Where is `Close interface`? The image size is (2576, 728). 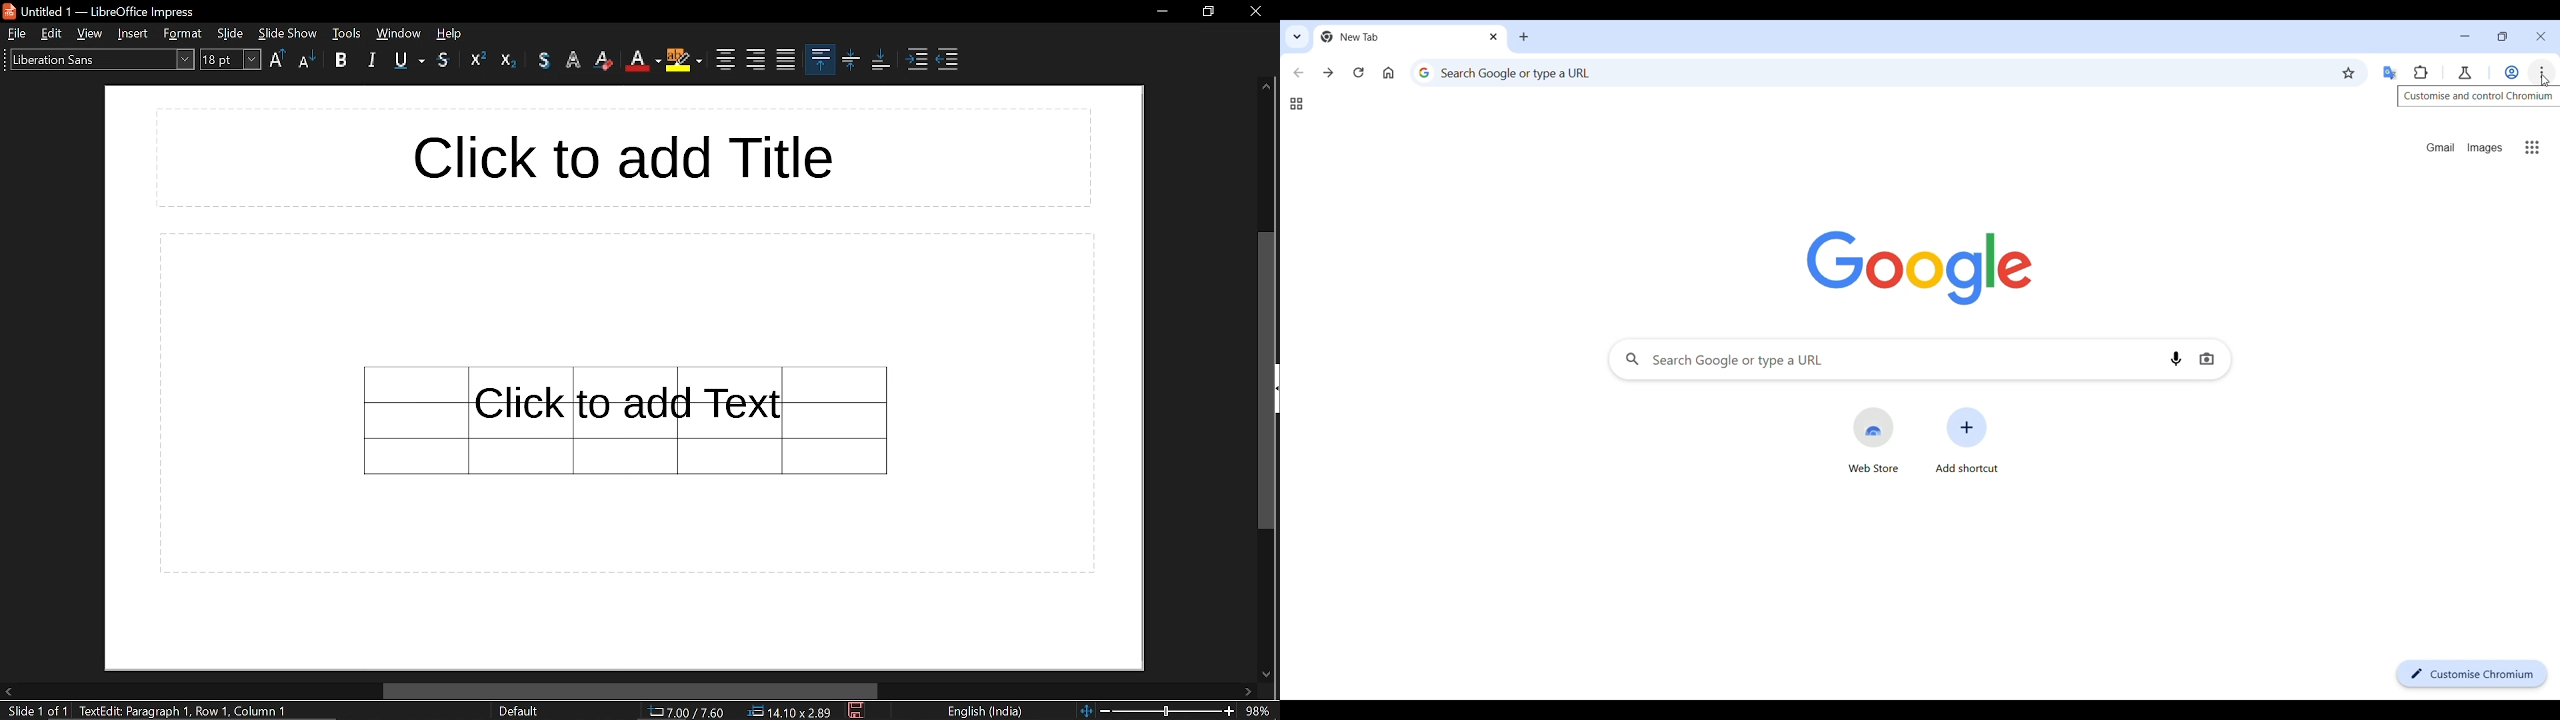 Close interface is located at coordinates (2541, 37).